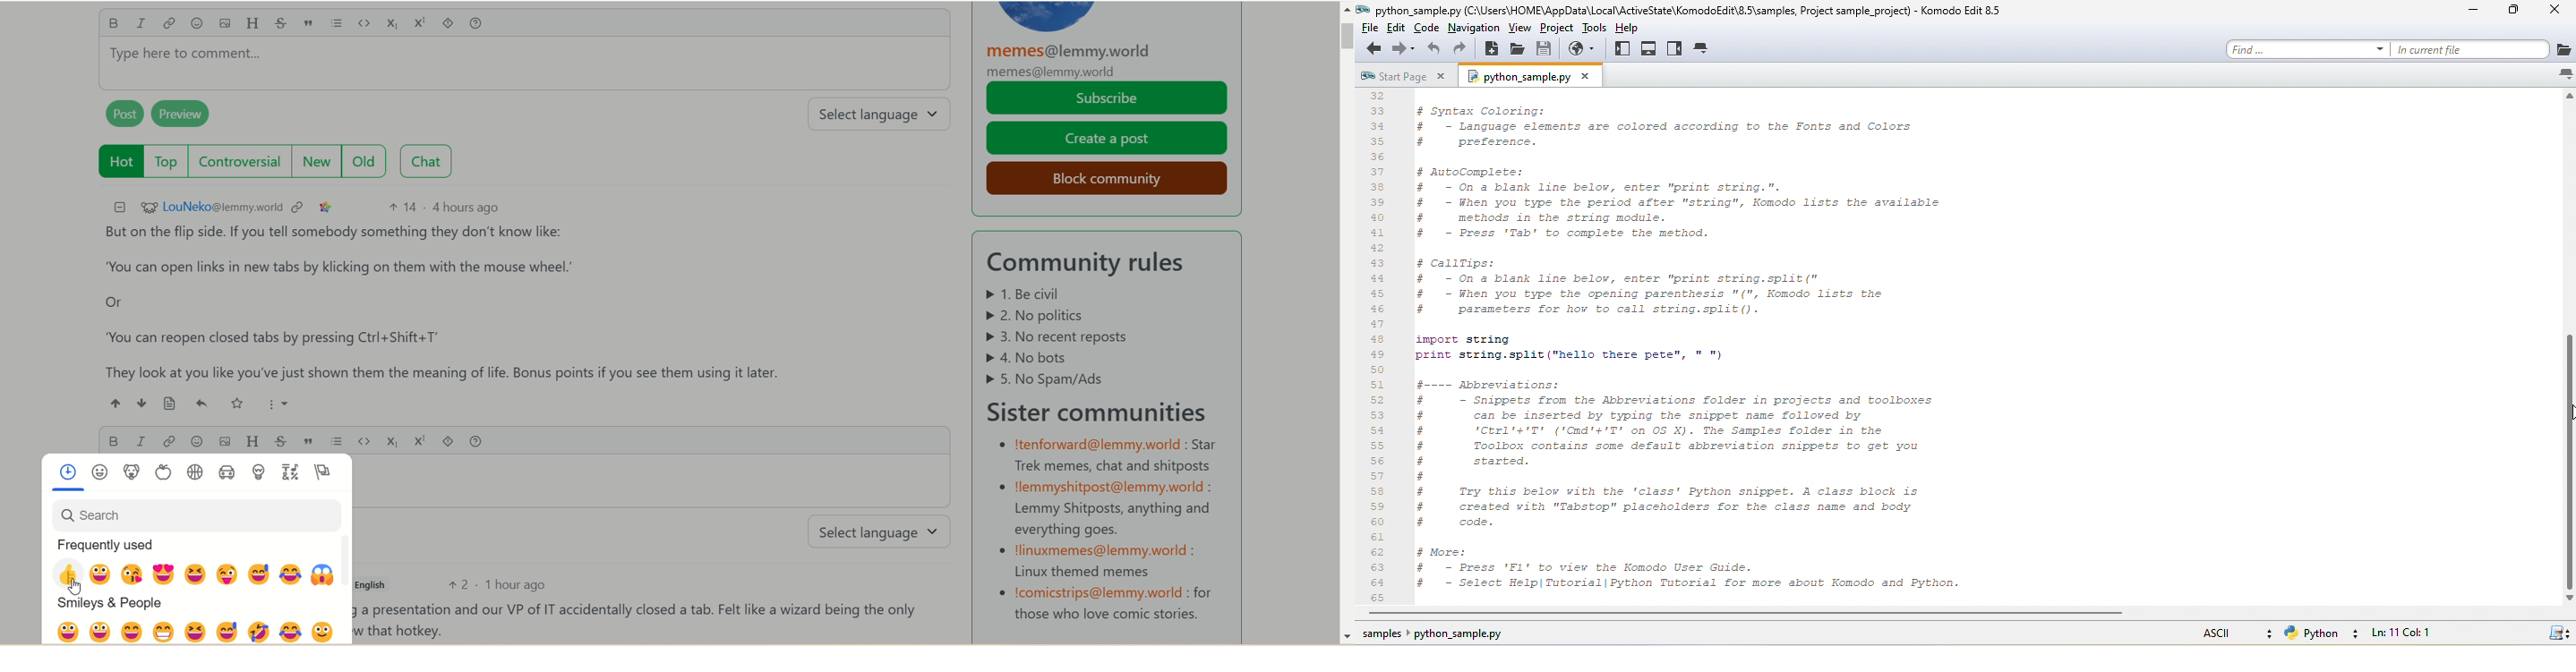 Image resolution: width=2576 pixels, height=672 pixels. Describe the element at coordinates (376, 584) in the screenshot. I see `English` at that location.